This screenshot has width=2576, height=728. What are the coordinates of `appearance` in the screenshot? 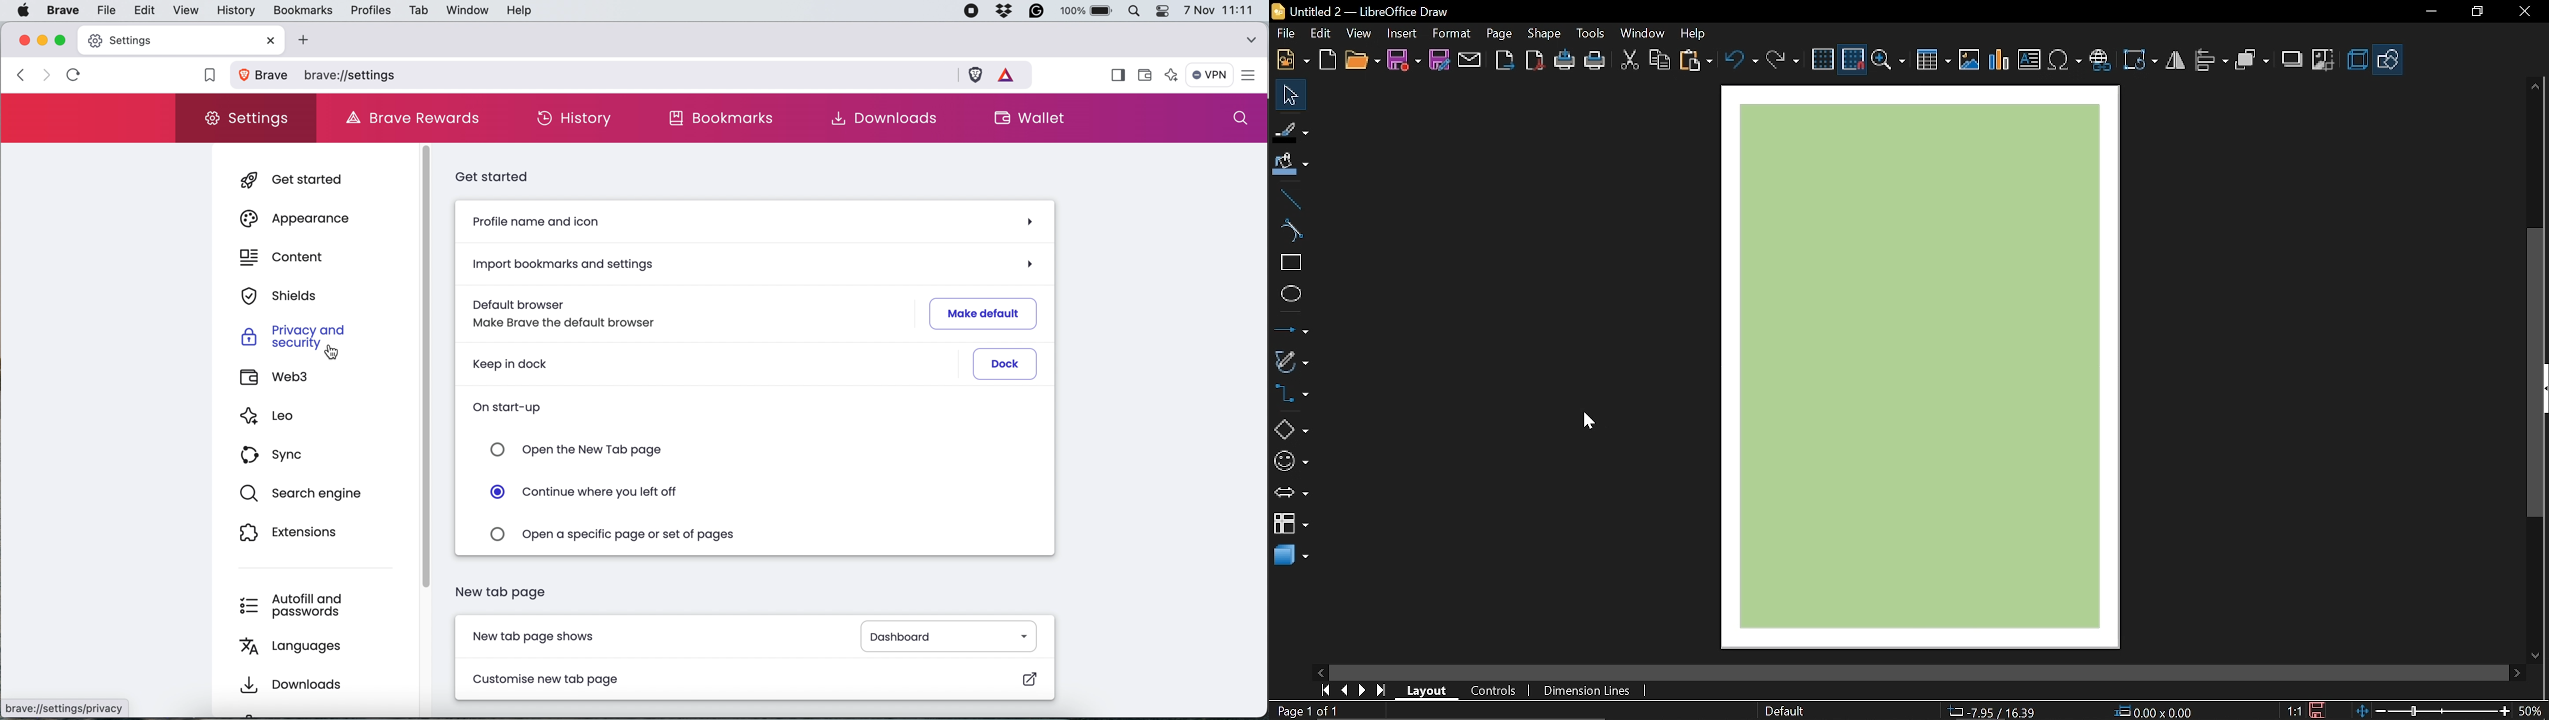 It's located at (305, 218).